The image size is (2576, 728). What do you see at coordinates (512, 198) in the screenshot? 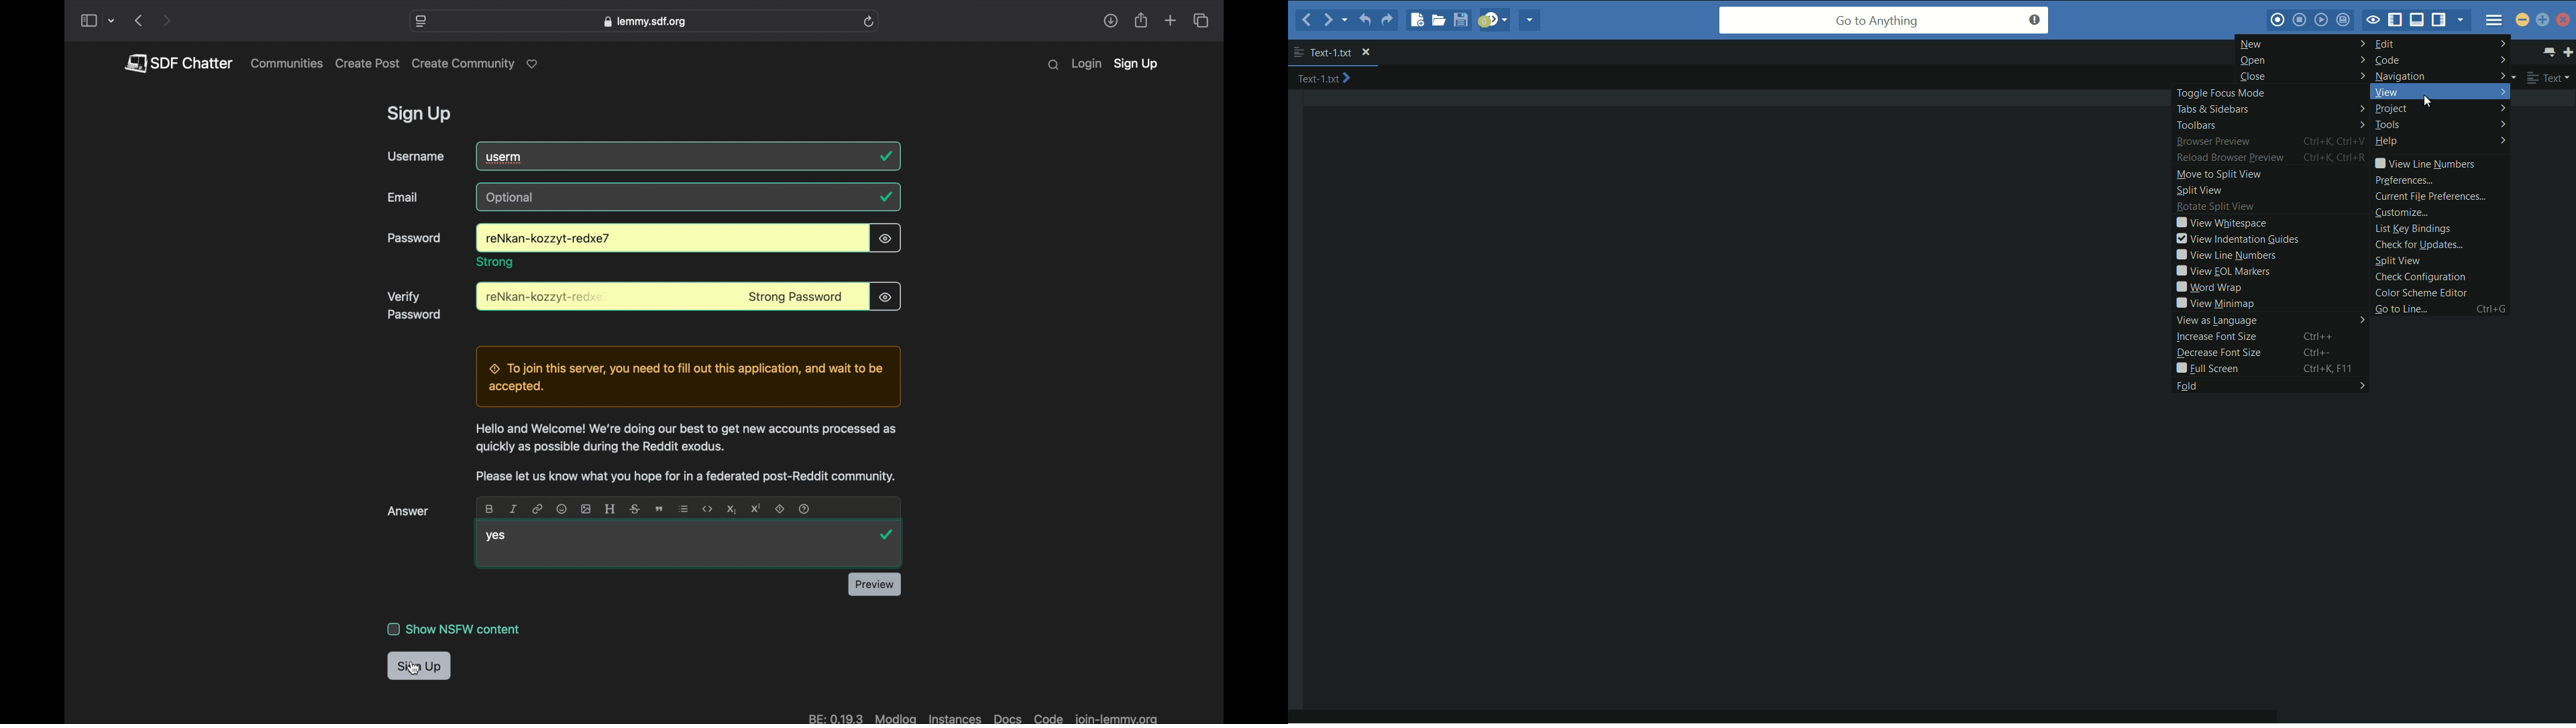
I see `optional` at bounding box center [512, 198].